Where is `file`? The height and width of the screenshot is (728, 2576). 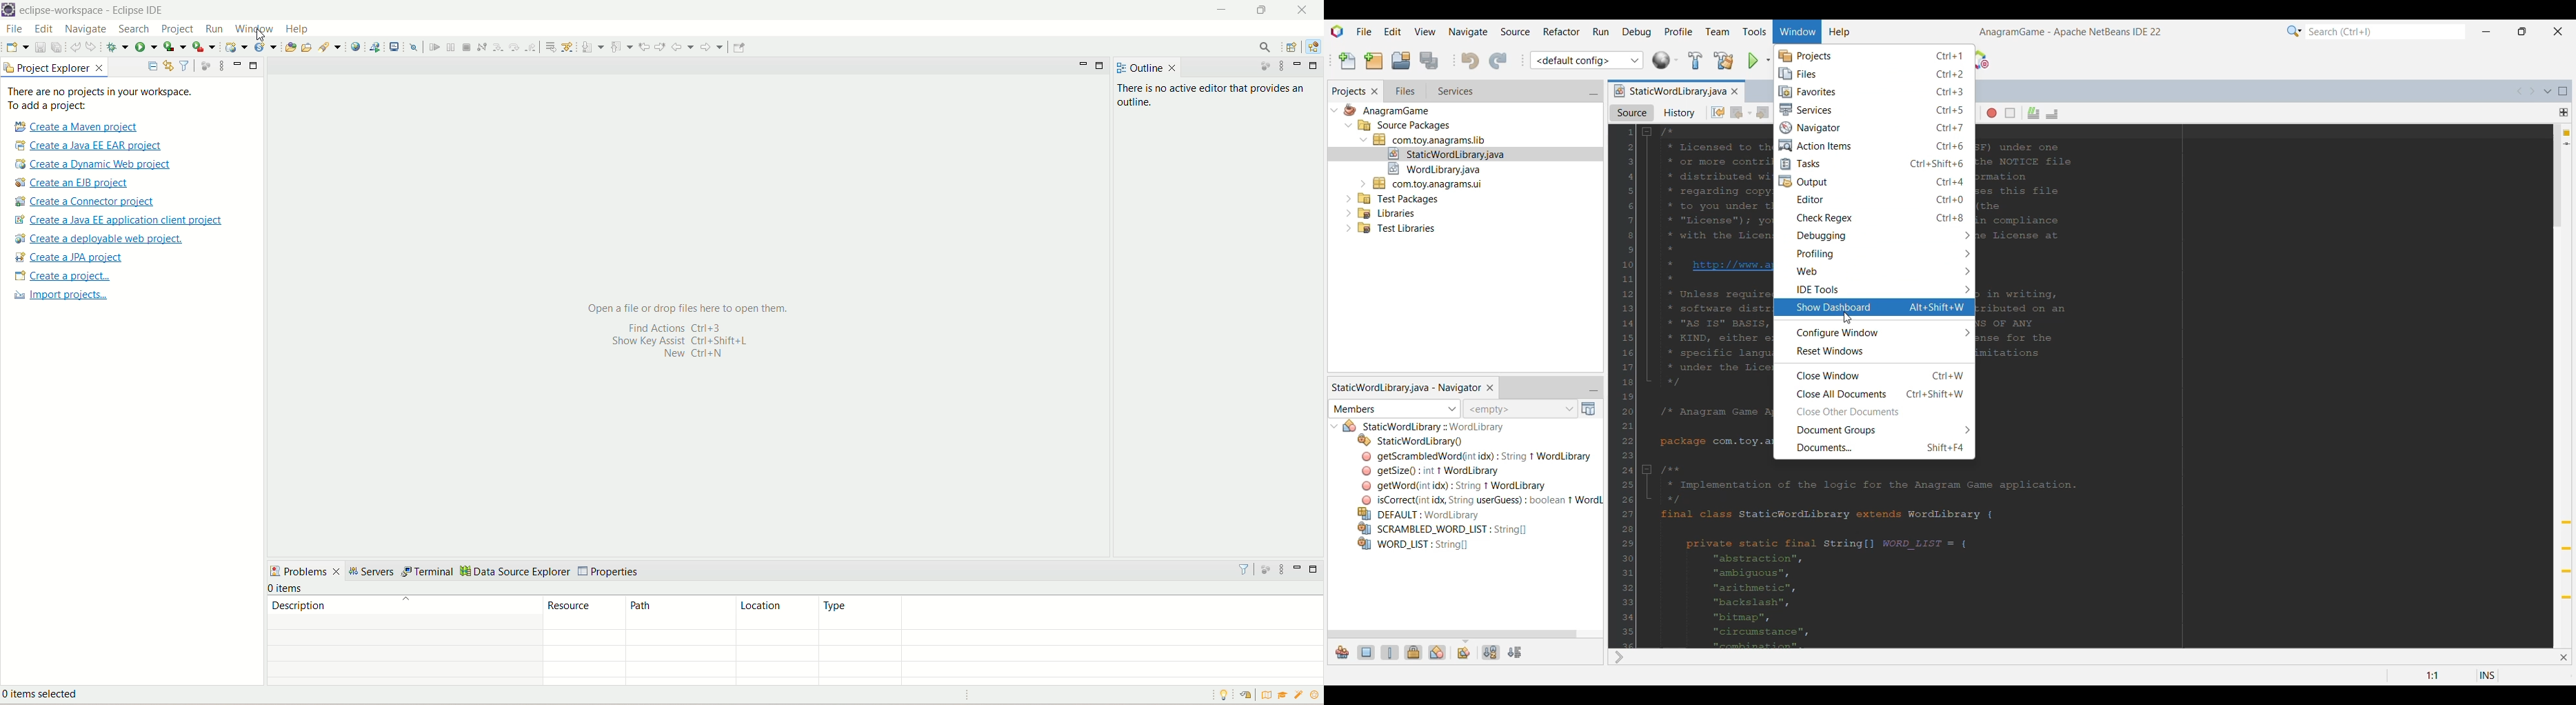
file is located at coordinates (14, 28).